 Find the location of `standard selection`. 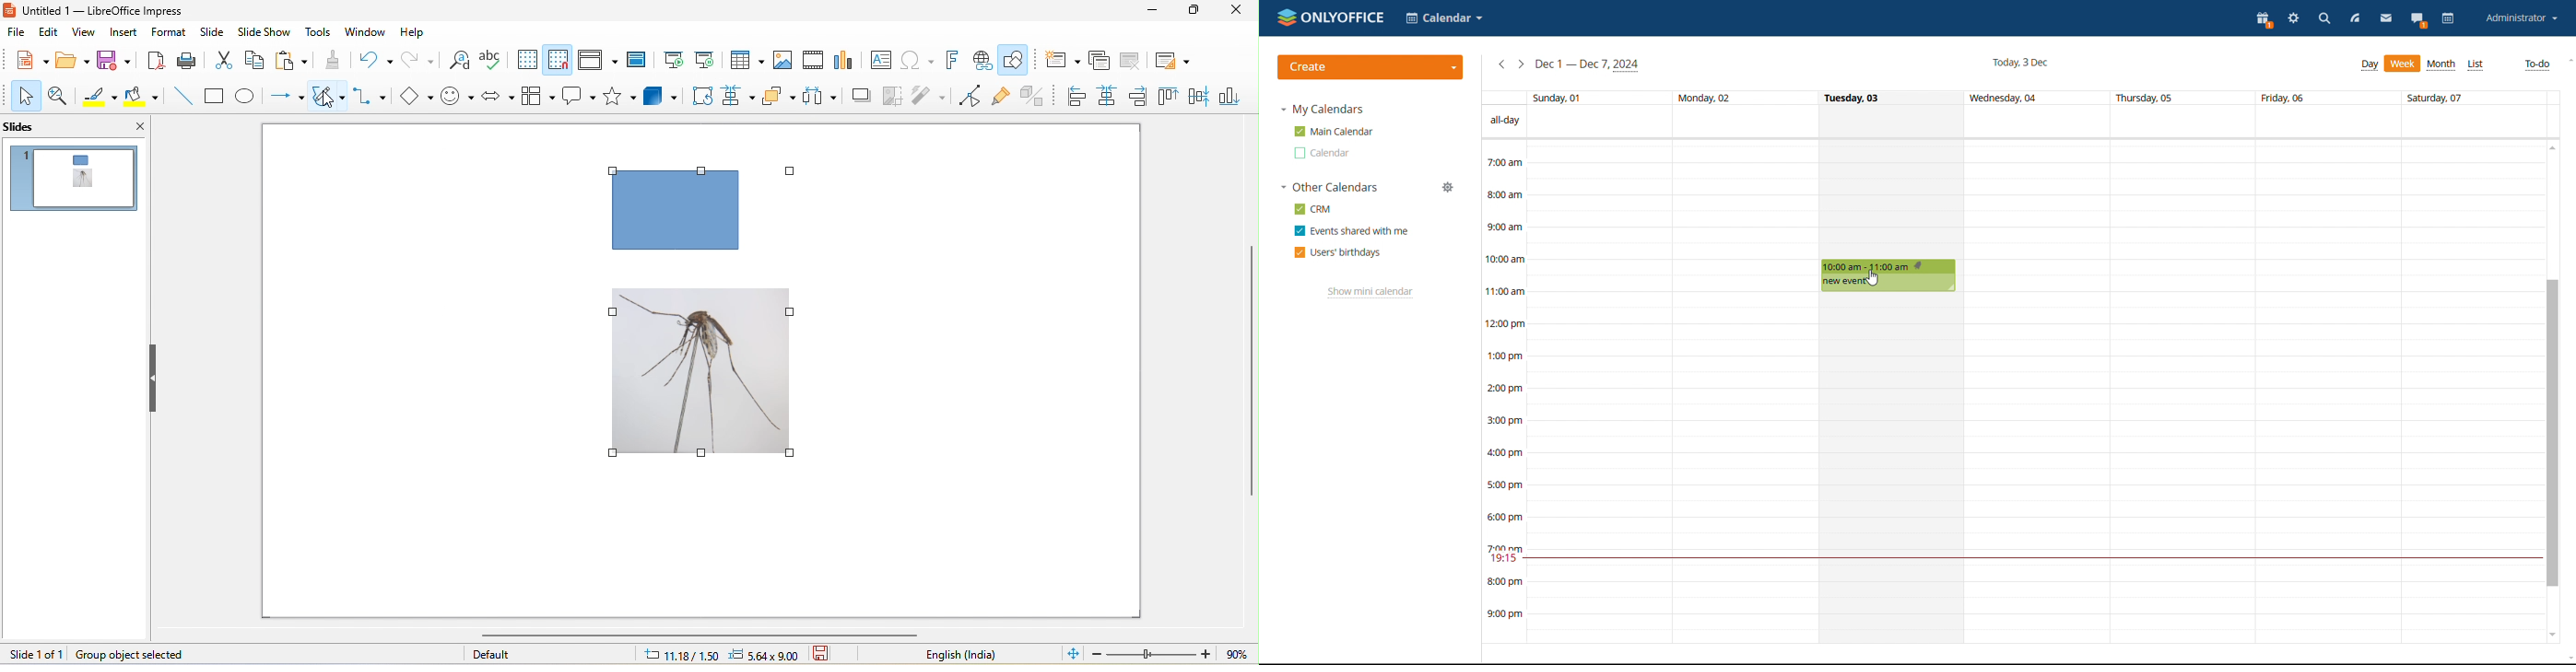

standard selection is located at coordinates (831, 654).